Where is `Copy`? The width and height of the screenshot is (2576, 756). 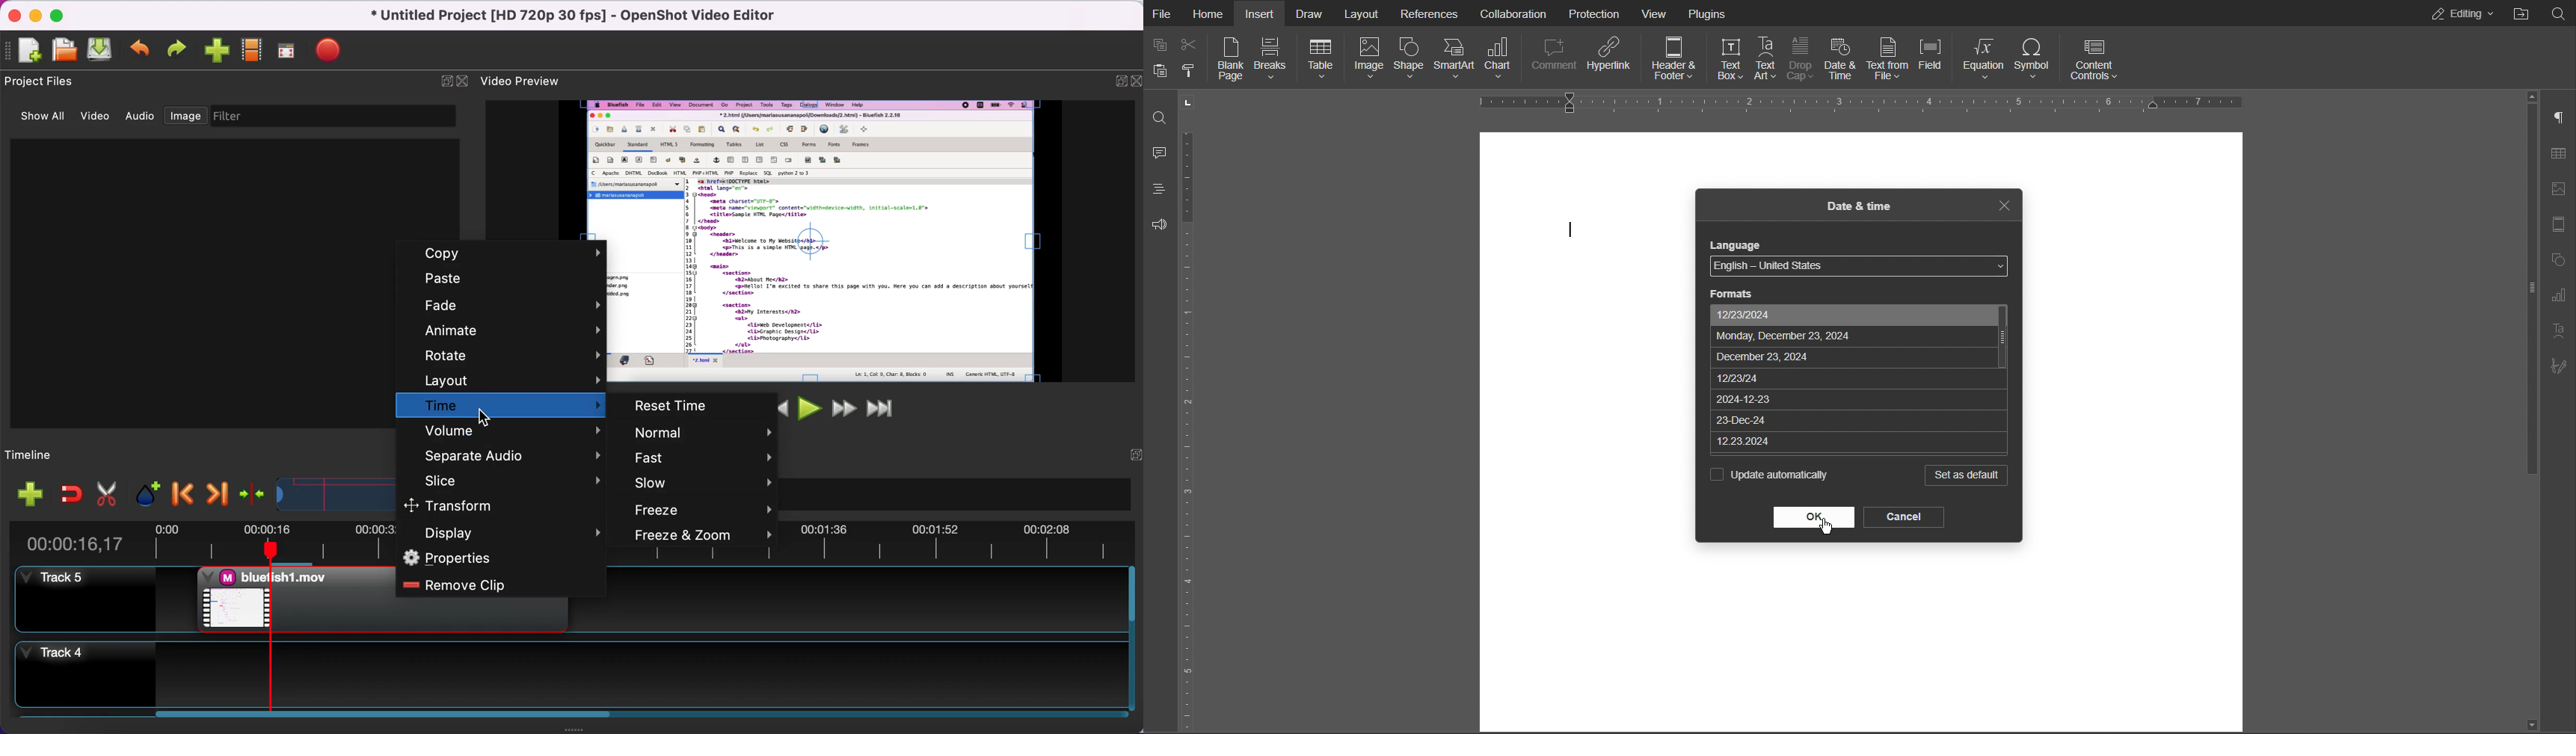 Copy is located at coordinates (1161, 46).